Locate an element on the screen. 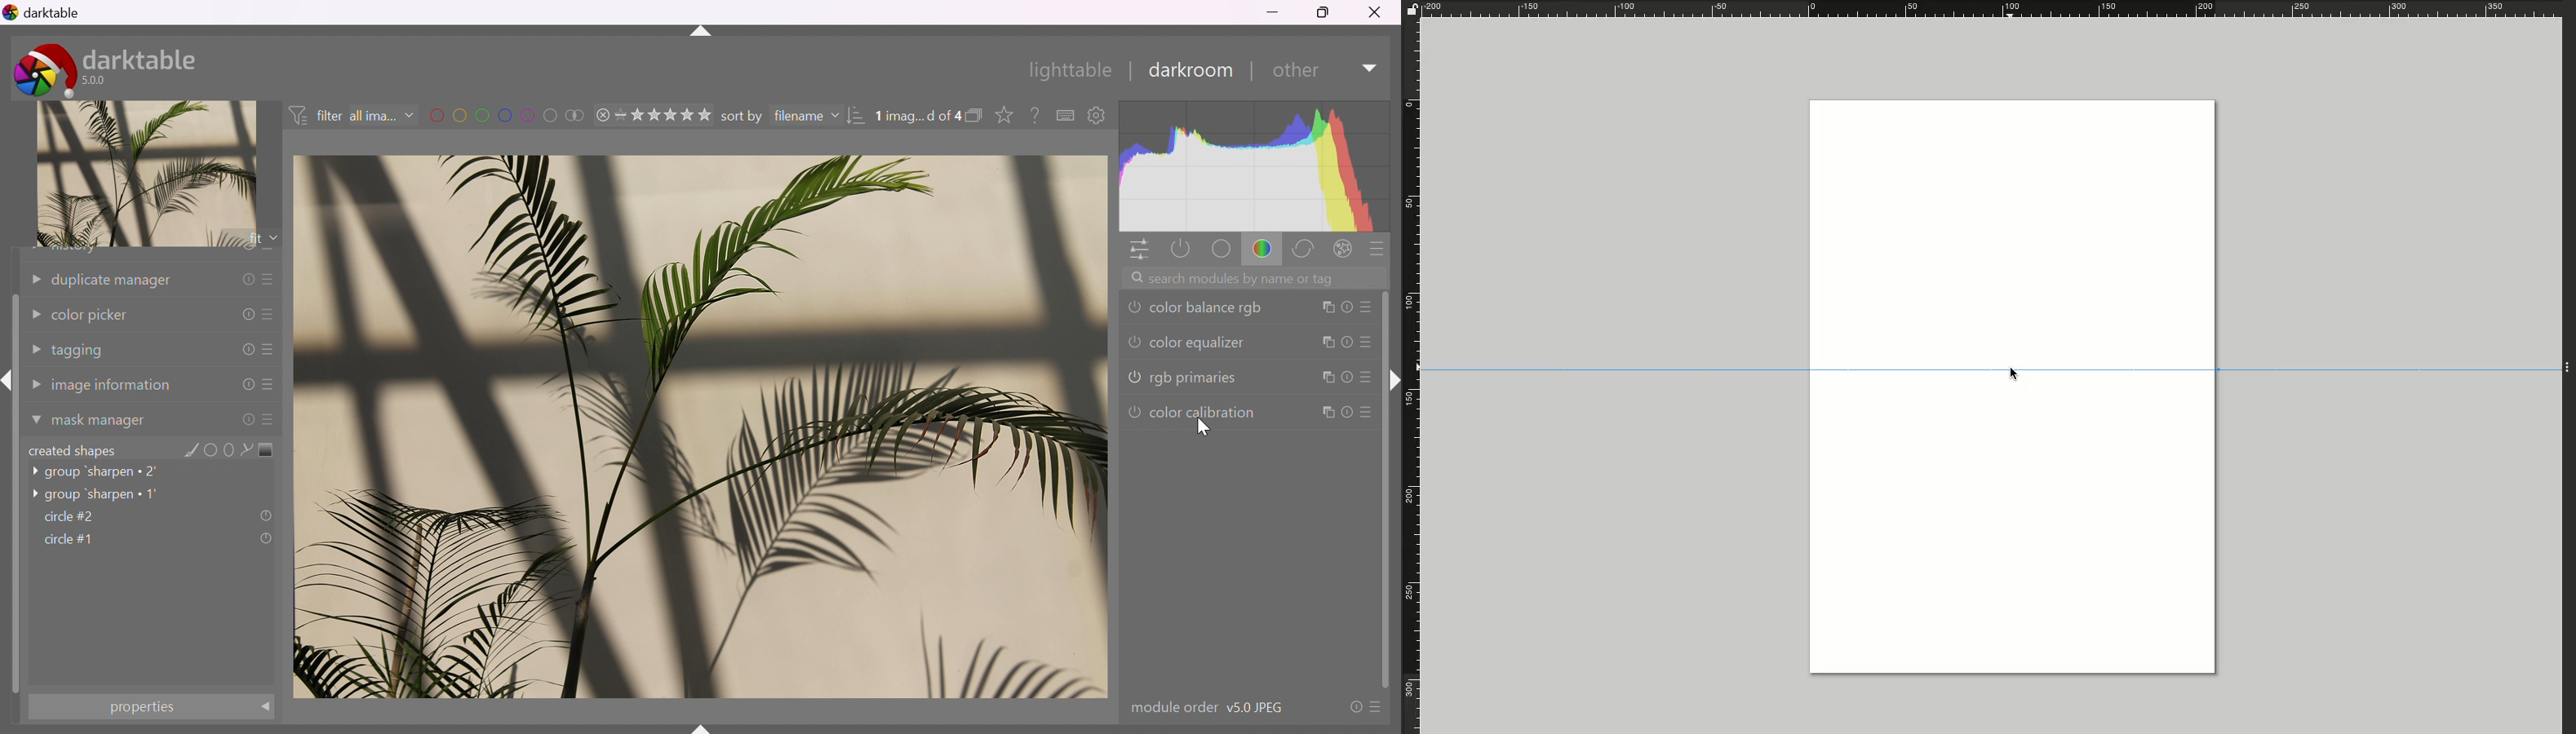 The height and width of the screenshot is (756, 2576). change order is located at coordinates (859, 116).